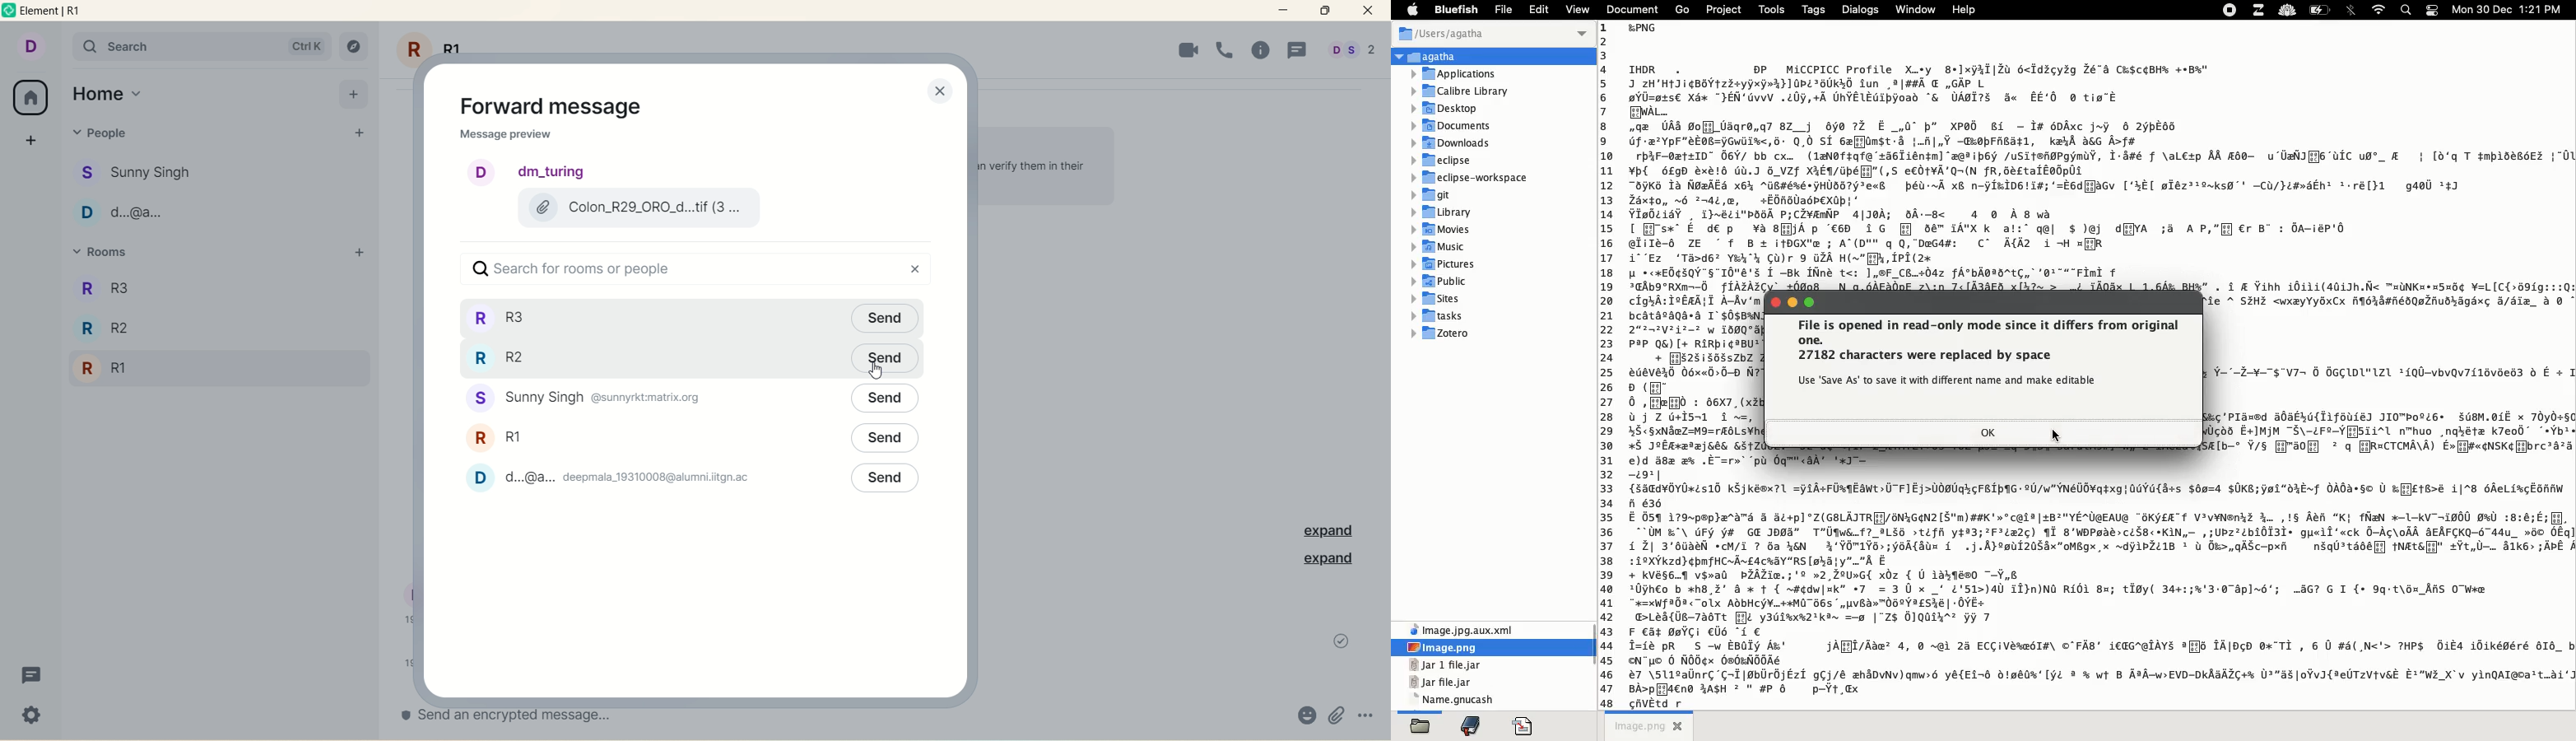 Image resolution: width=2576 pixels, height=756 pixels. I want to click on maximize, so click(1326, 10).